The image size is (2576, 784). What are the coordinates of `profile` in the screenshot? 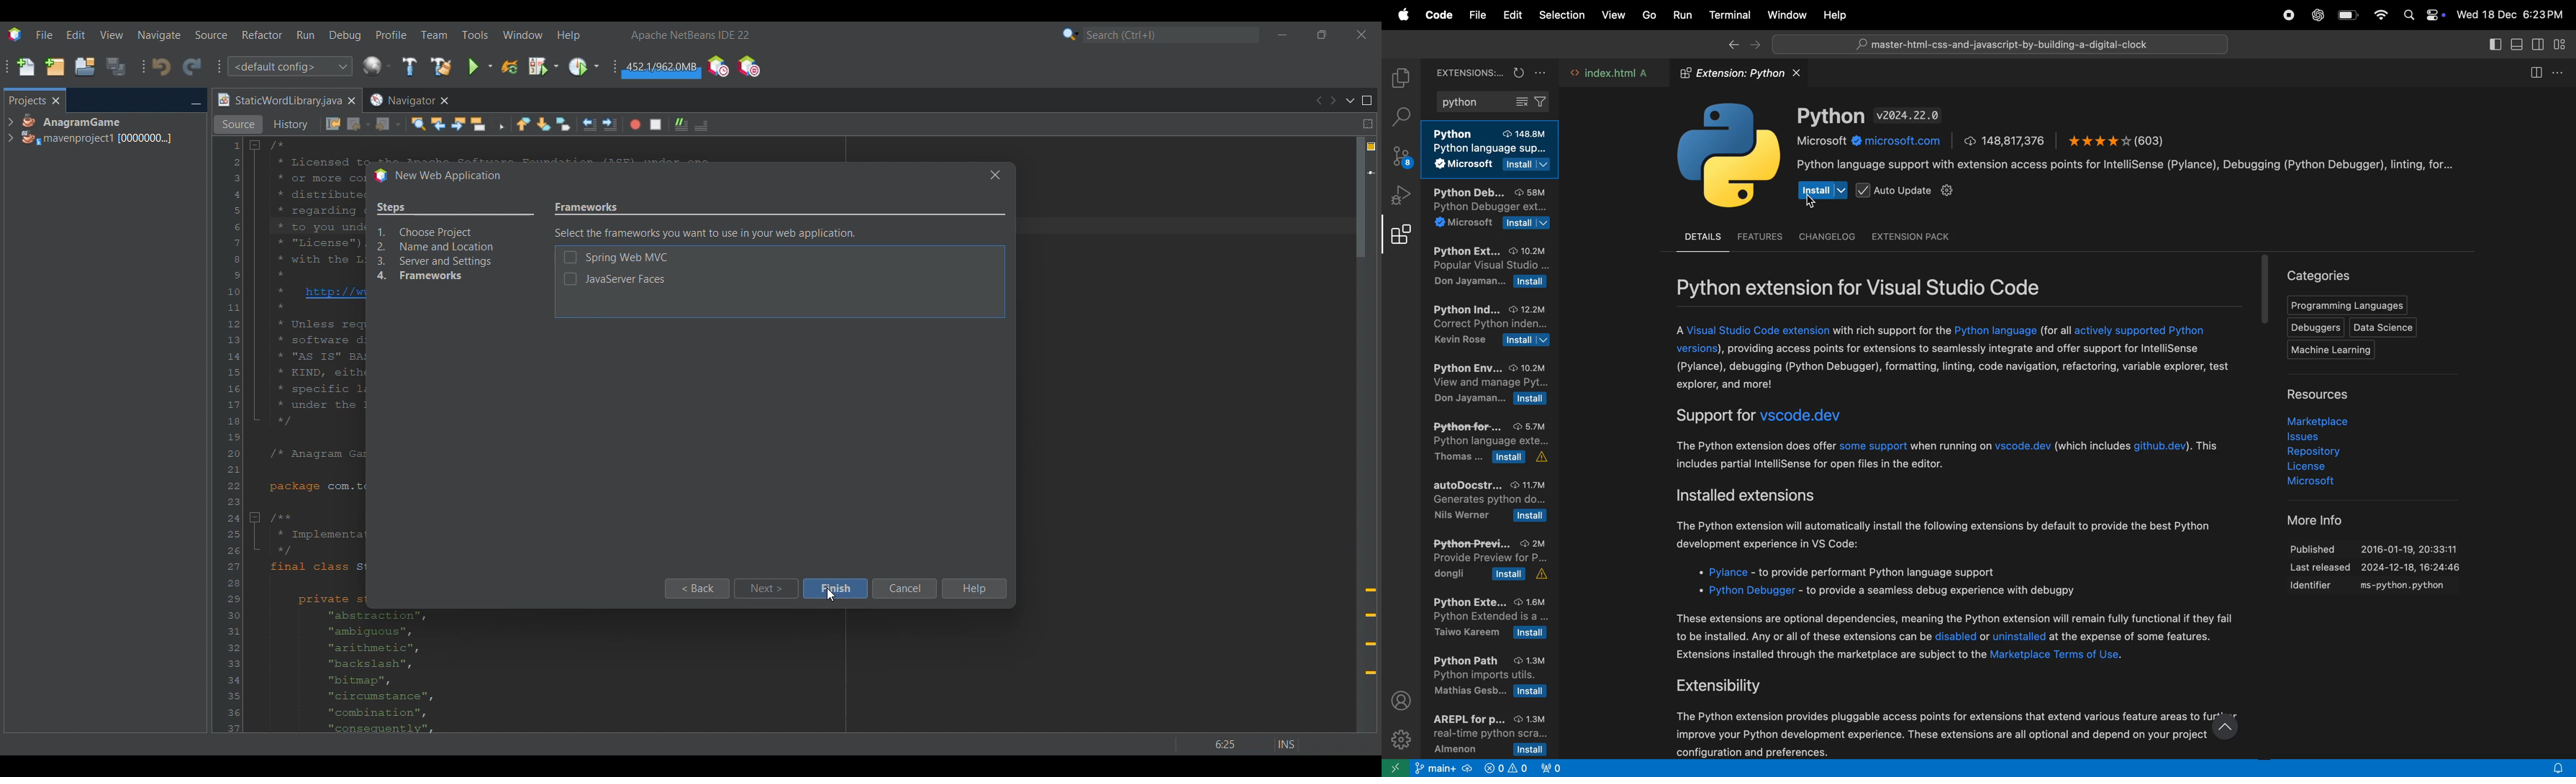 It's located at (1403, 701).